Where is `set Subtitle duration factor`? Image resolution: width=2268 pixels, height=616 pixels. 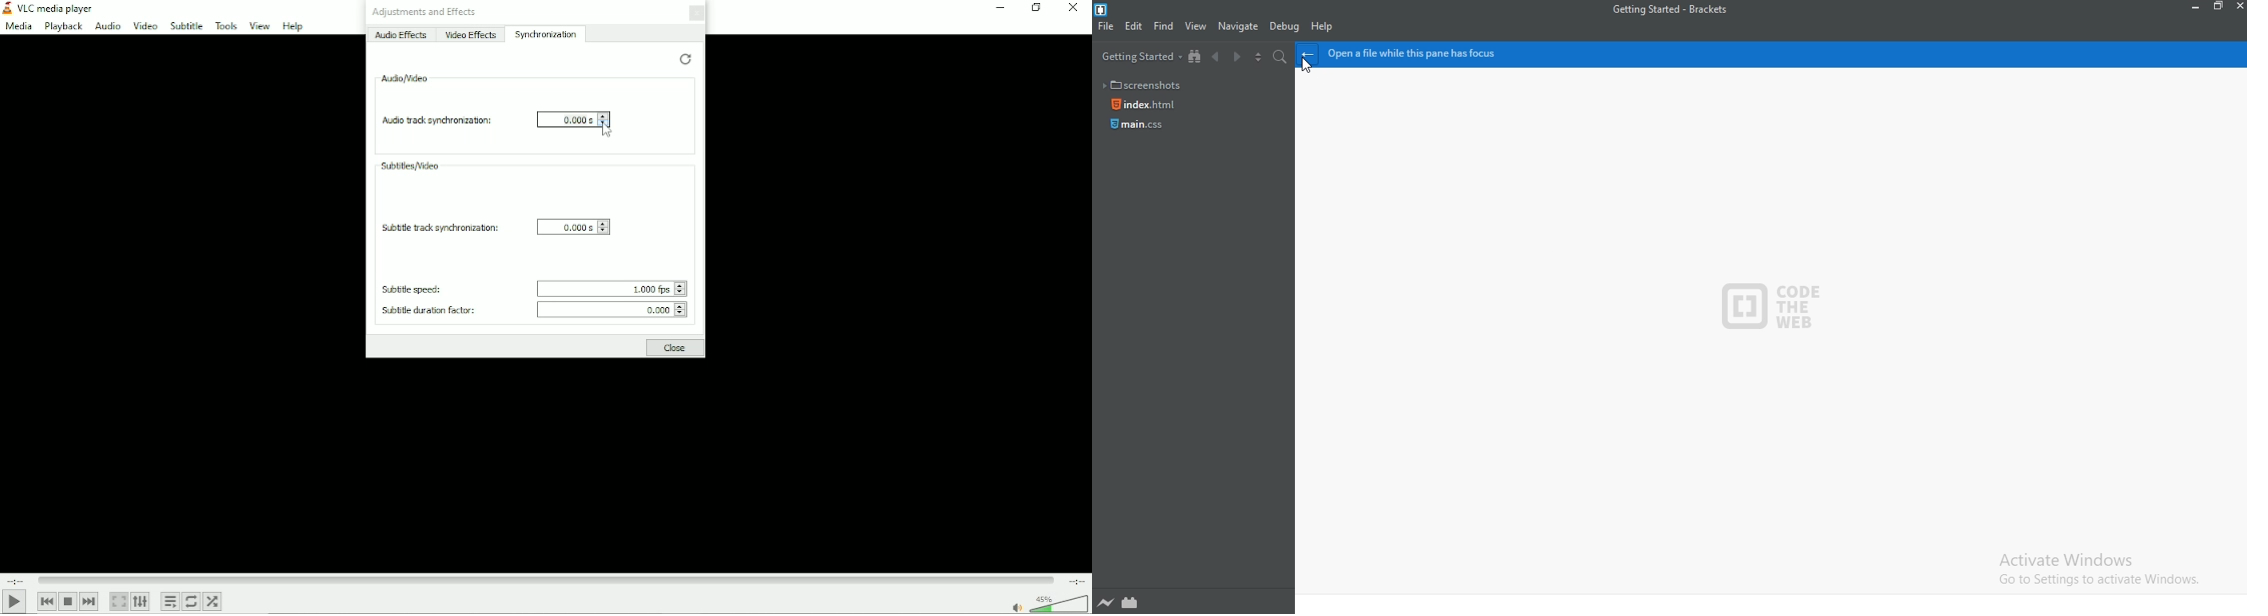 set Subtitle duration factor is located at coordinates (604, 309).